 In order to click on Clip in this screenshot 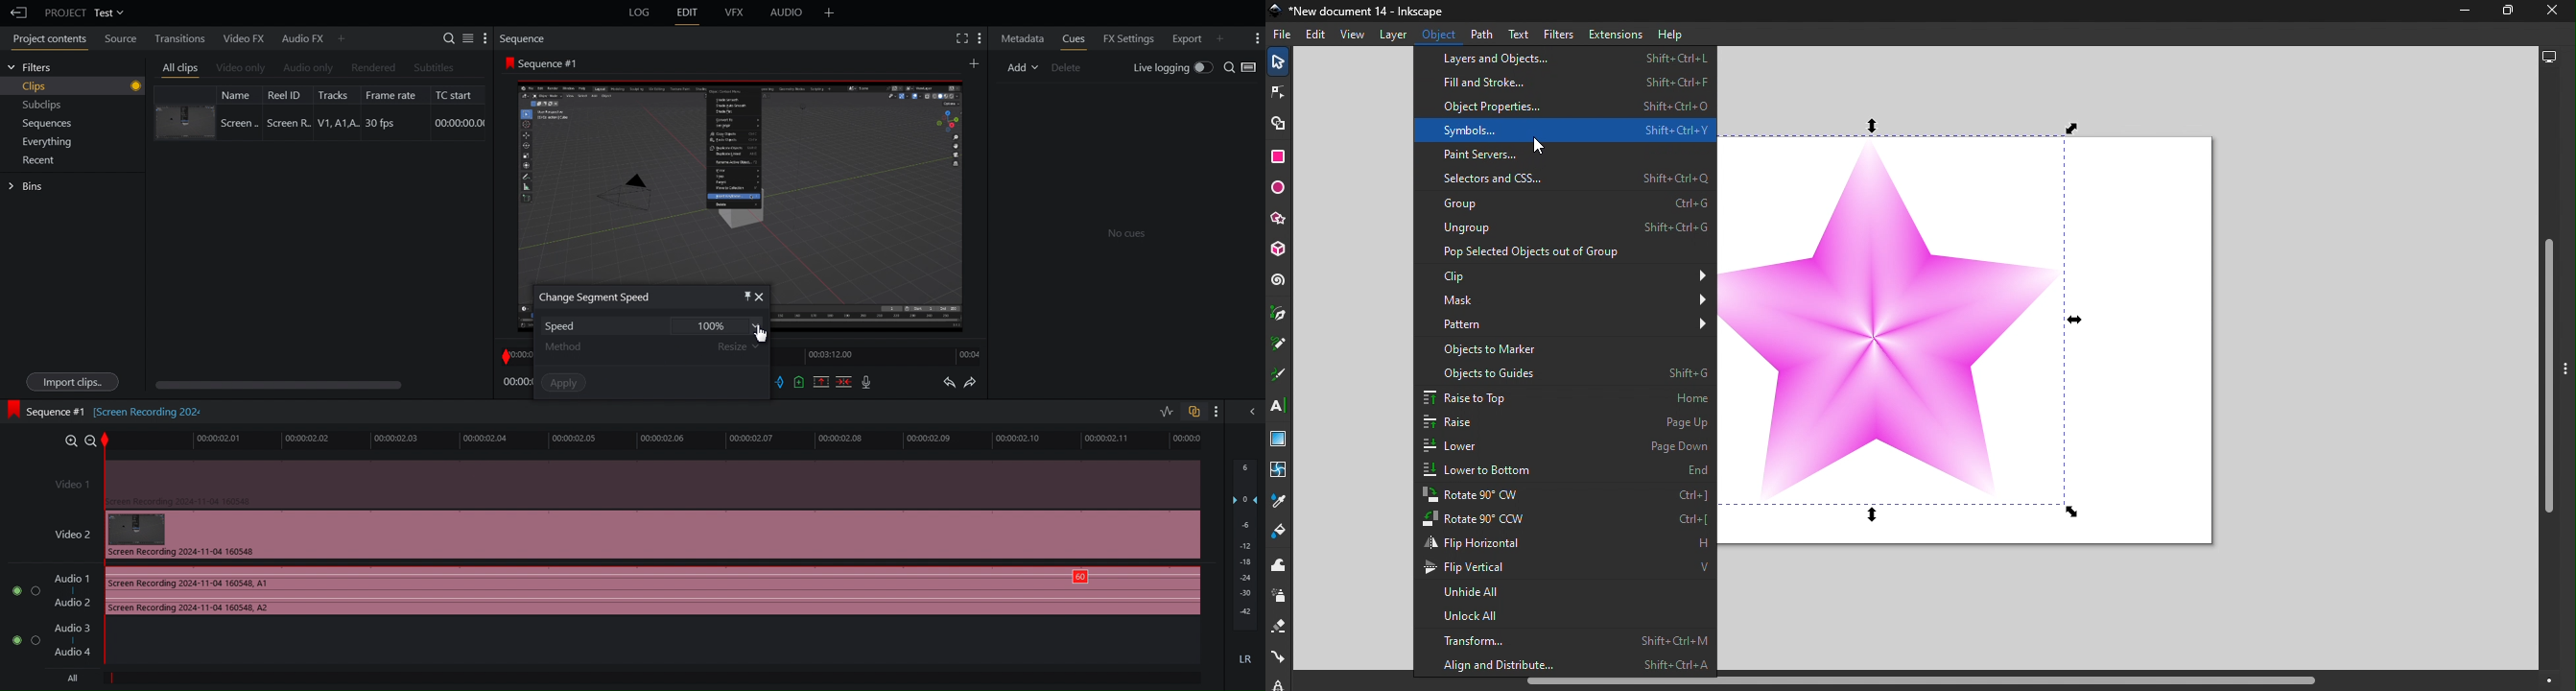, I will do `click(1569, 276)`.